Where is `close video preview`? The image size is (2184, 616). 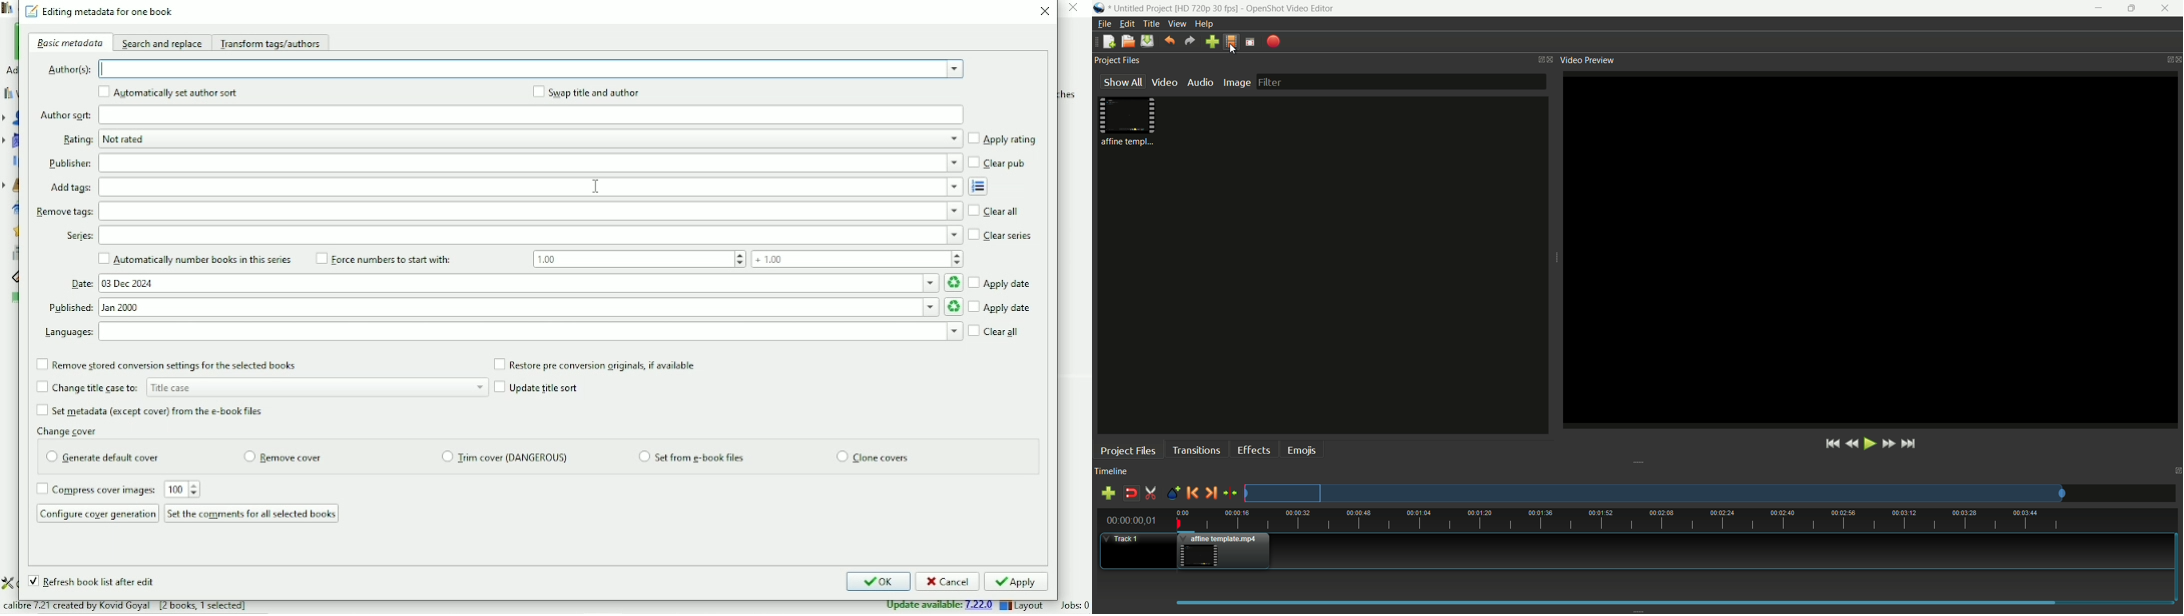
close video preview is located at coordinates (2177, 59).